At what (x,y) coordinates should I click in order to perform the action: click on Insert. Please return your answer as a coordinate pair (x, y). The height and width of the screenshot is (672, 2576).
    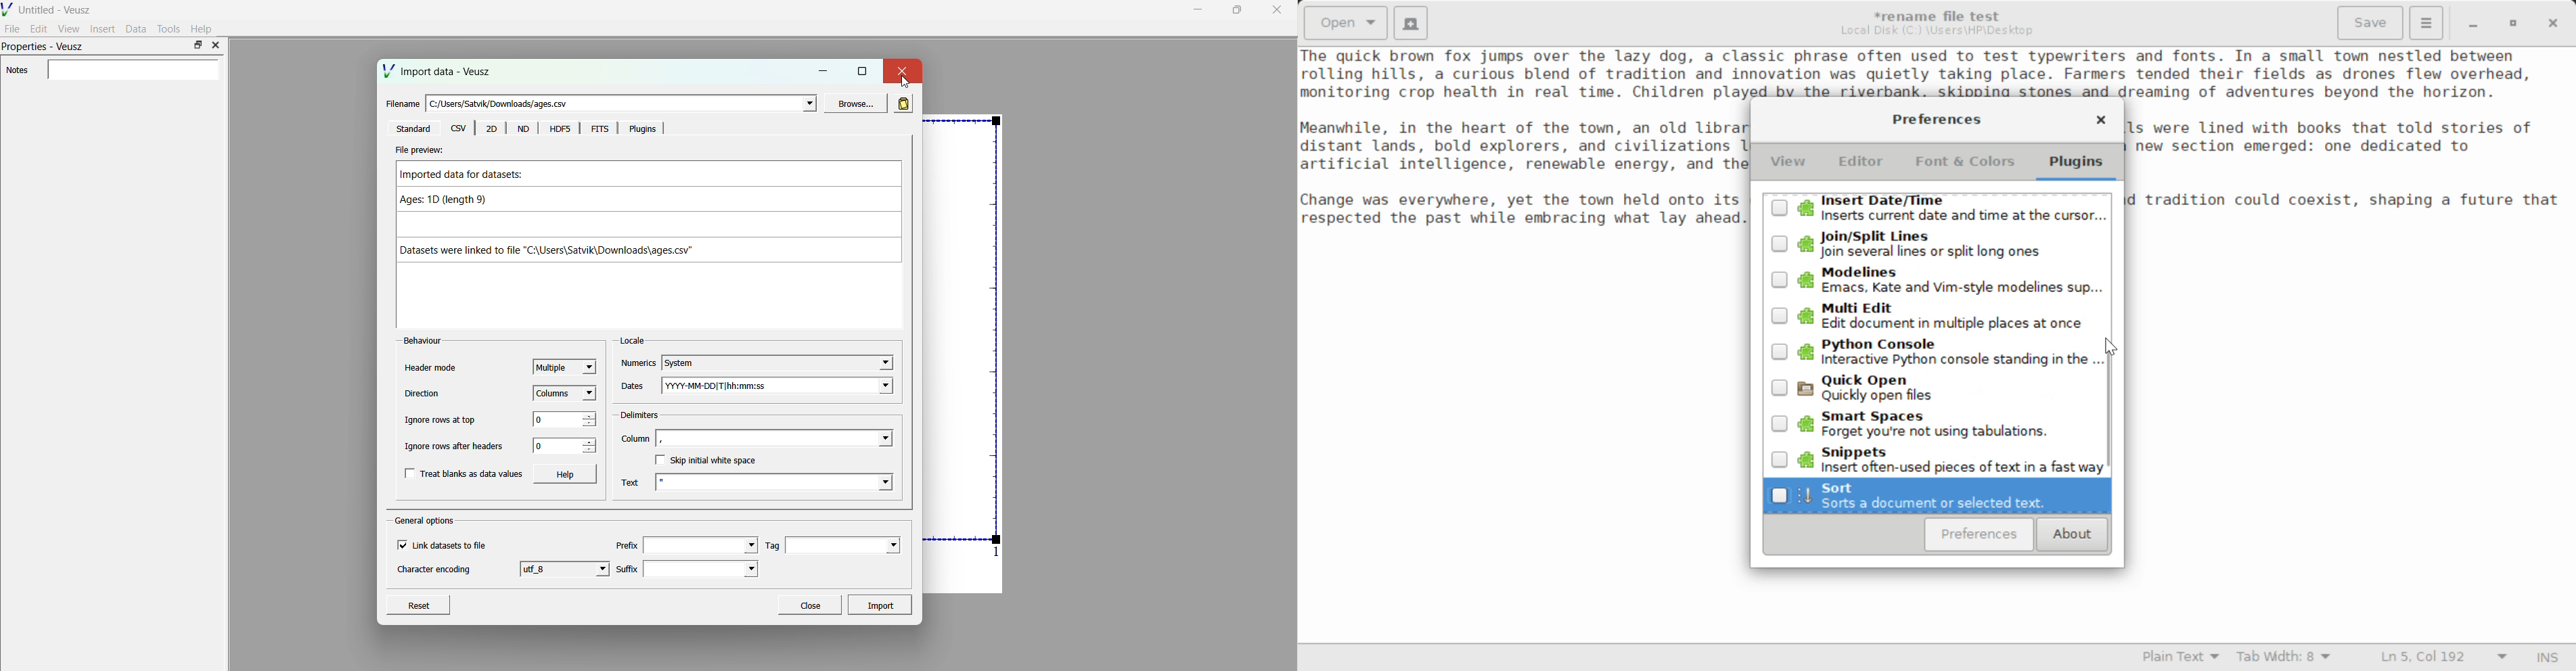
    Looking at the image, I should click on (103, 28).